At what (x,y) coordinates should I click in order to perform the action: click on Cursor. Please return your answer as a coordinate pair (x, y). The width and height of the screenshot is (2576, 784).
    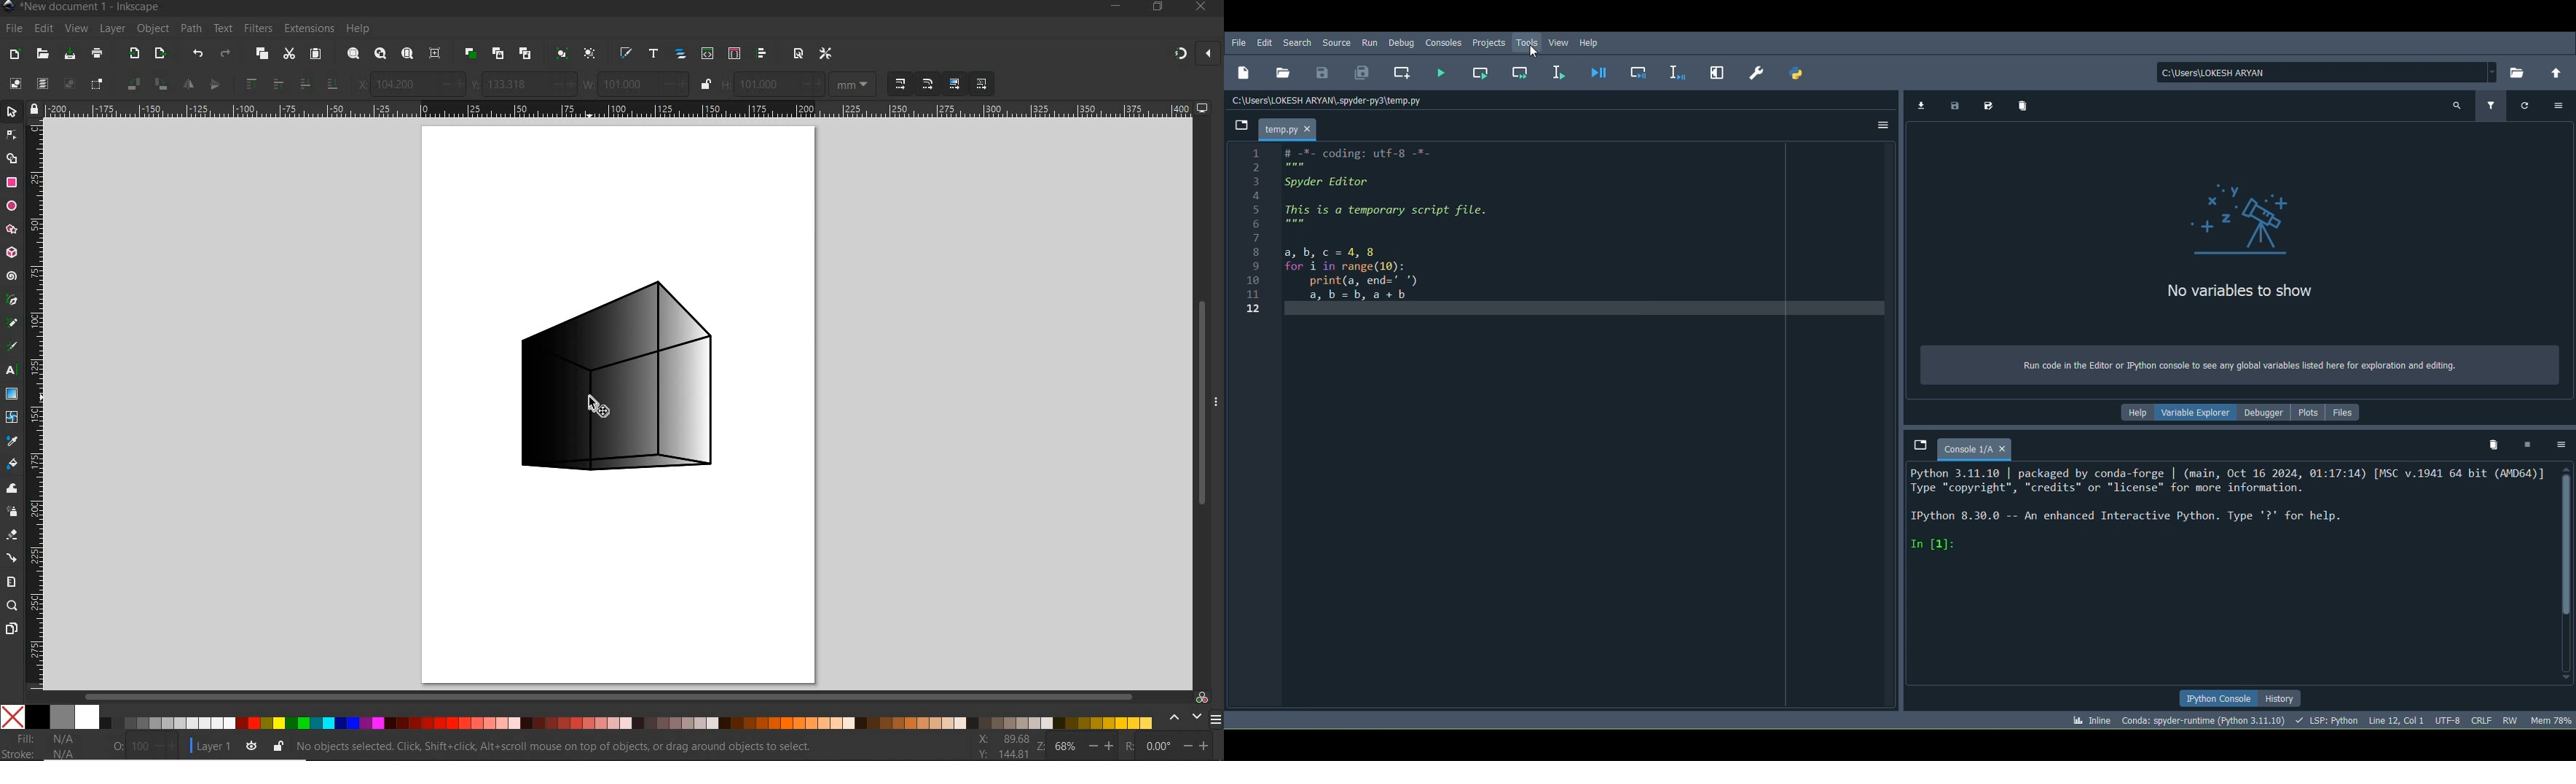
    Looking at the image, I should click on (1534, 54).